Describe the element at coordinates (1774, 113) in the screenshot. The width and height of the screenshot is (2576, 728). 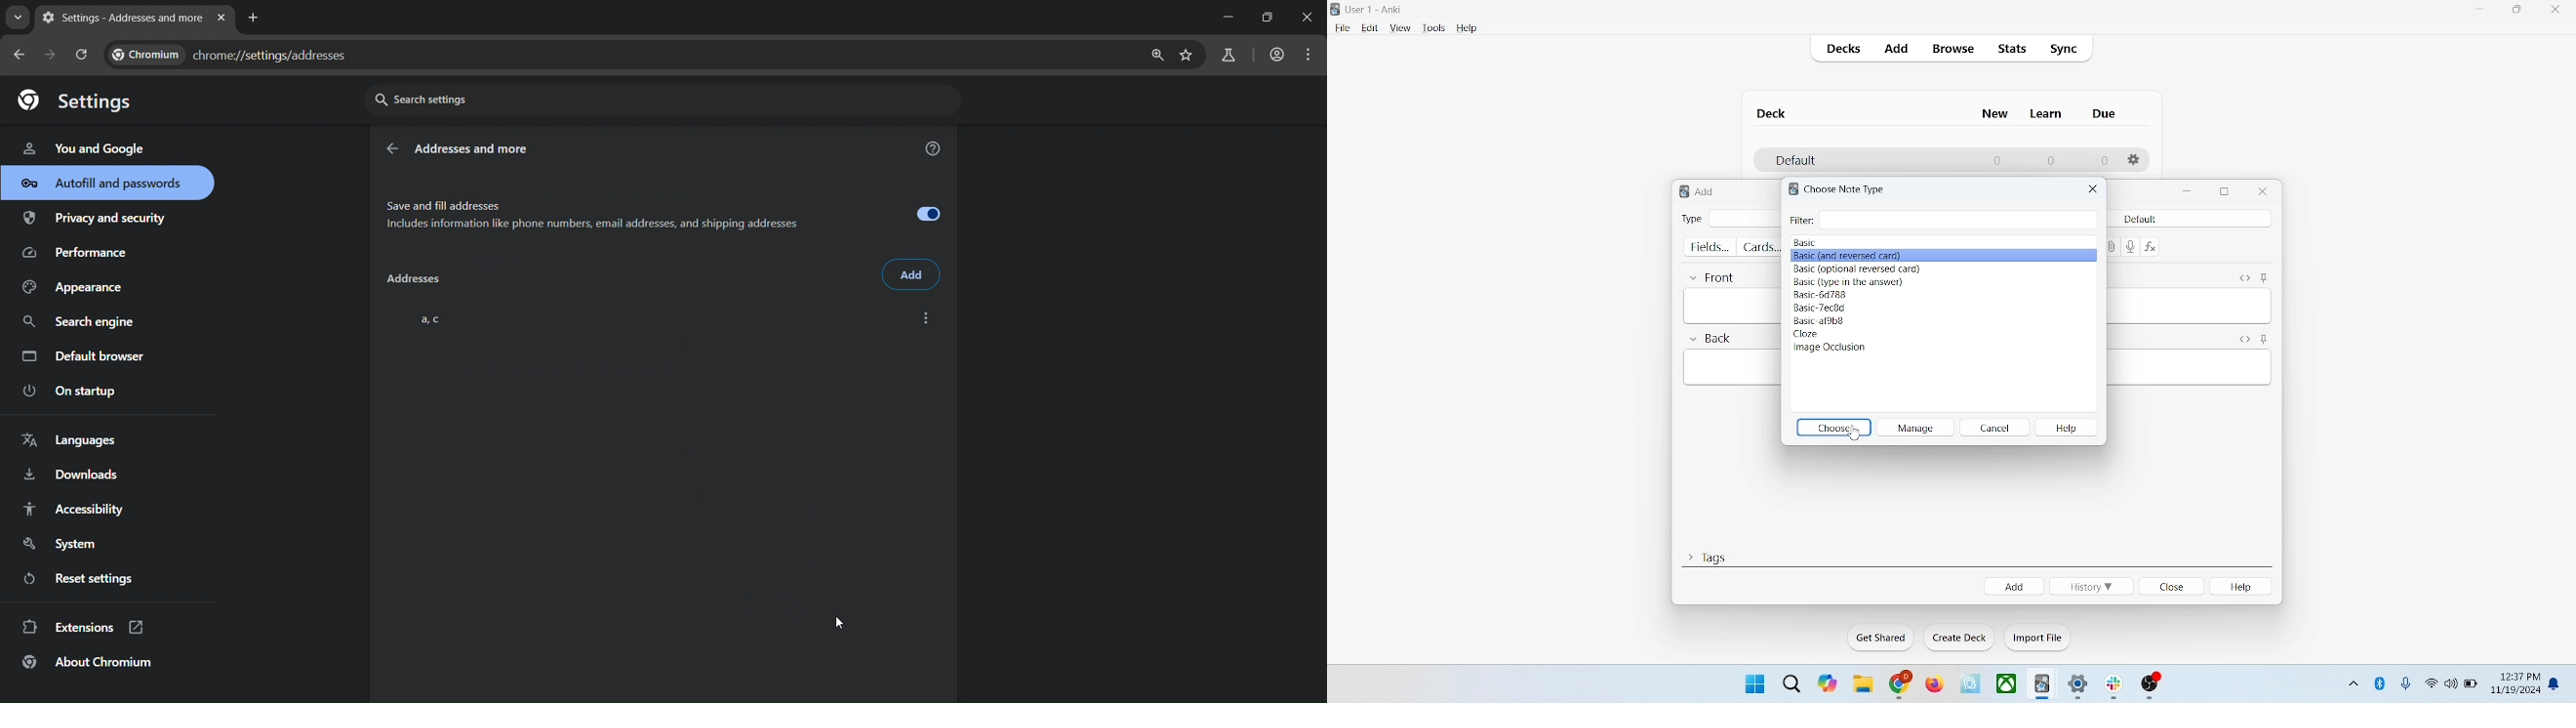
I see `deck` at that location.